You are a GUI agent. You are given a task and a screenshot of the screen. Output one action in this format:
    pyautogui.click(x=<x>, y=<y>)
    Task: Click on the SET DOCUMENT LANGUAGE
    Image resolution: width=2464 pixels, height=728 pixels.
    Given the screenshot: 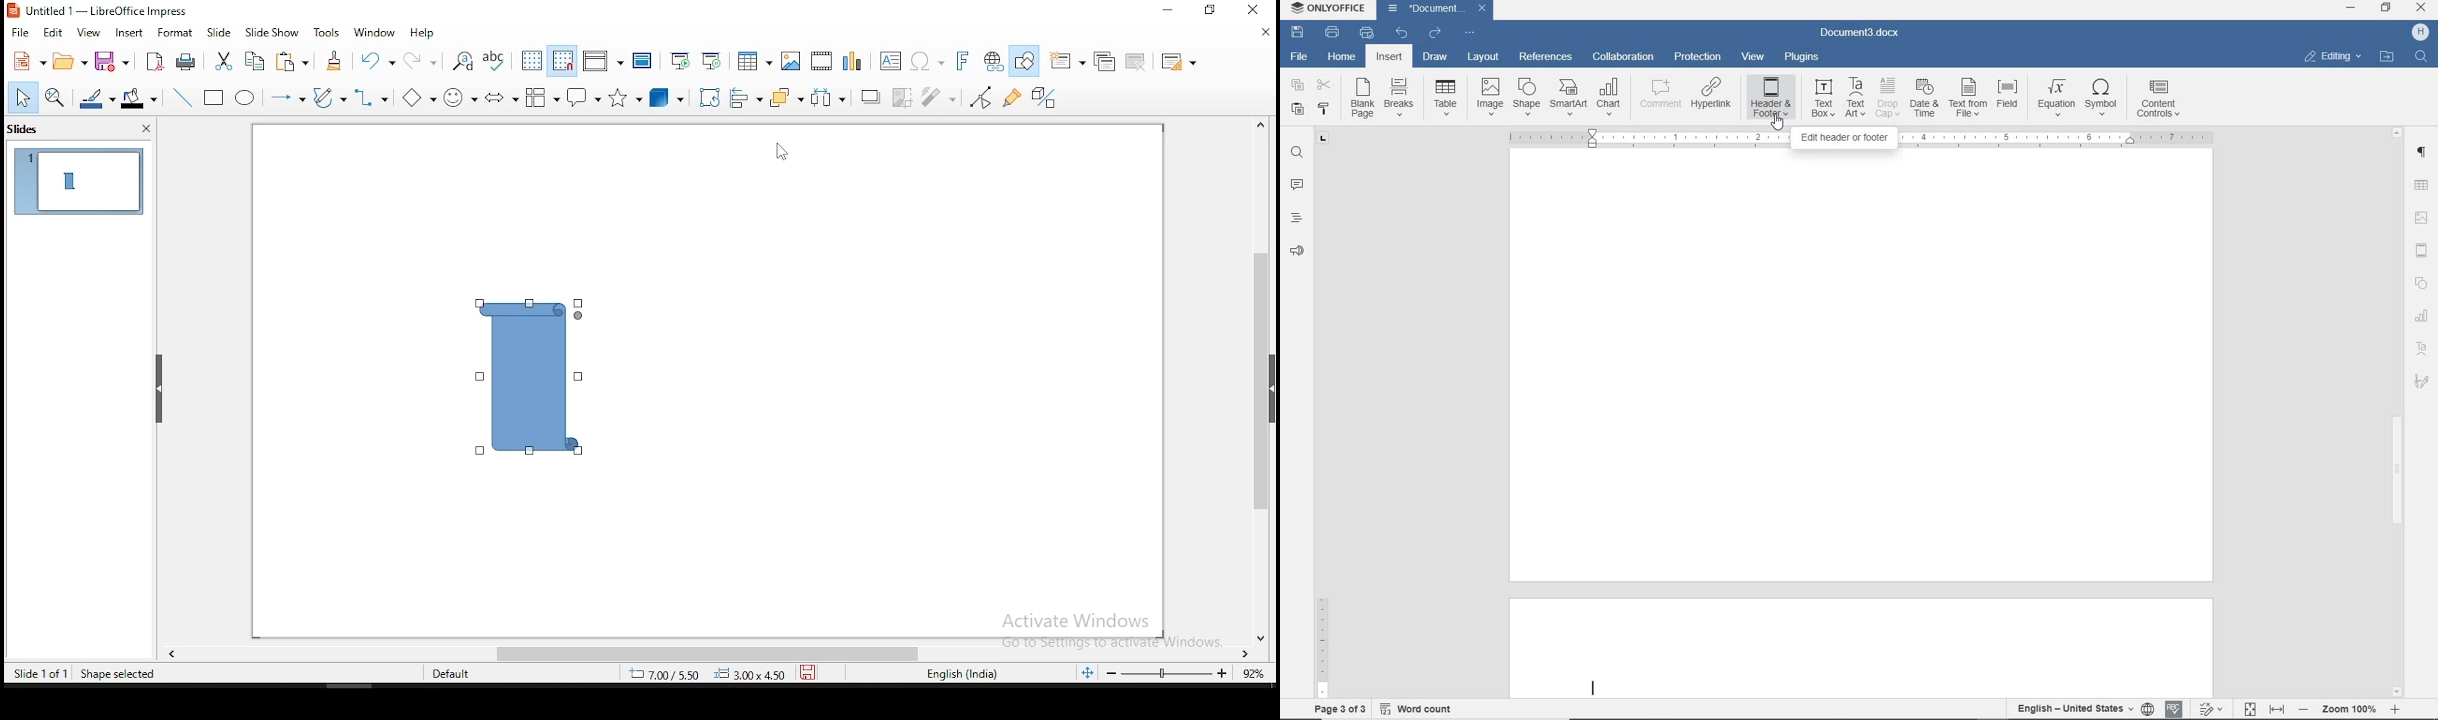 What is the action you would take?
    pyautogui.click(x=2149, y=709)
    